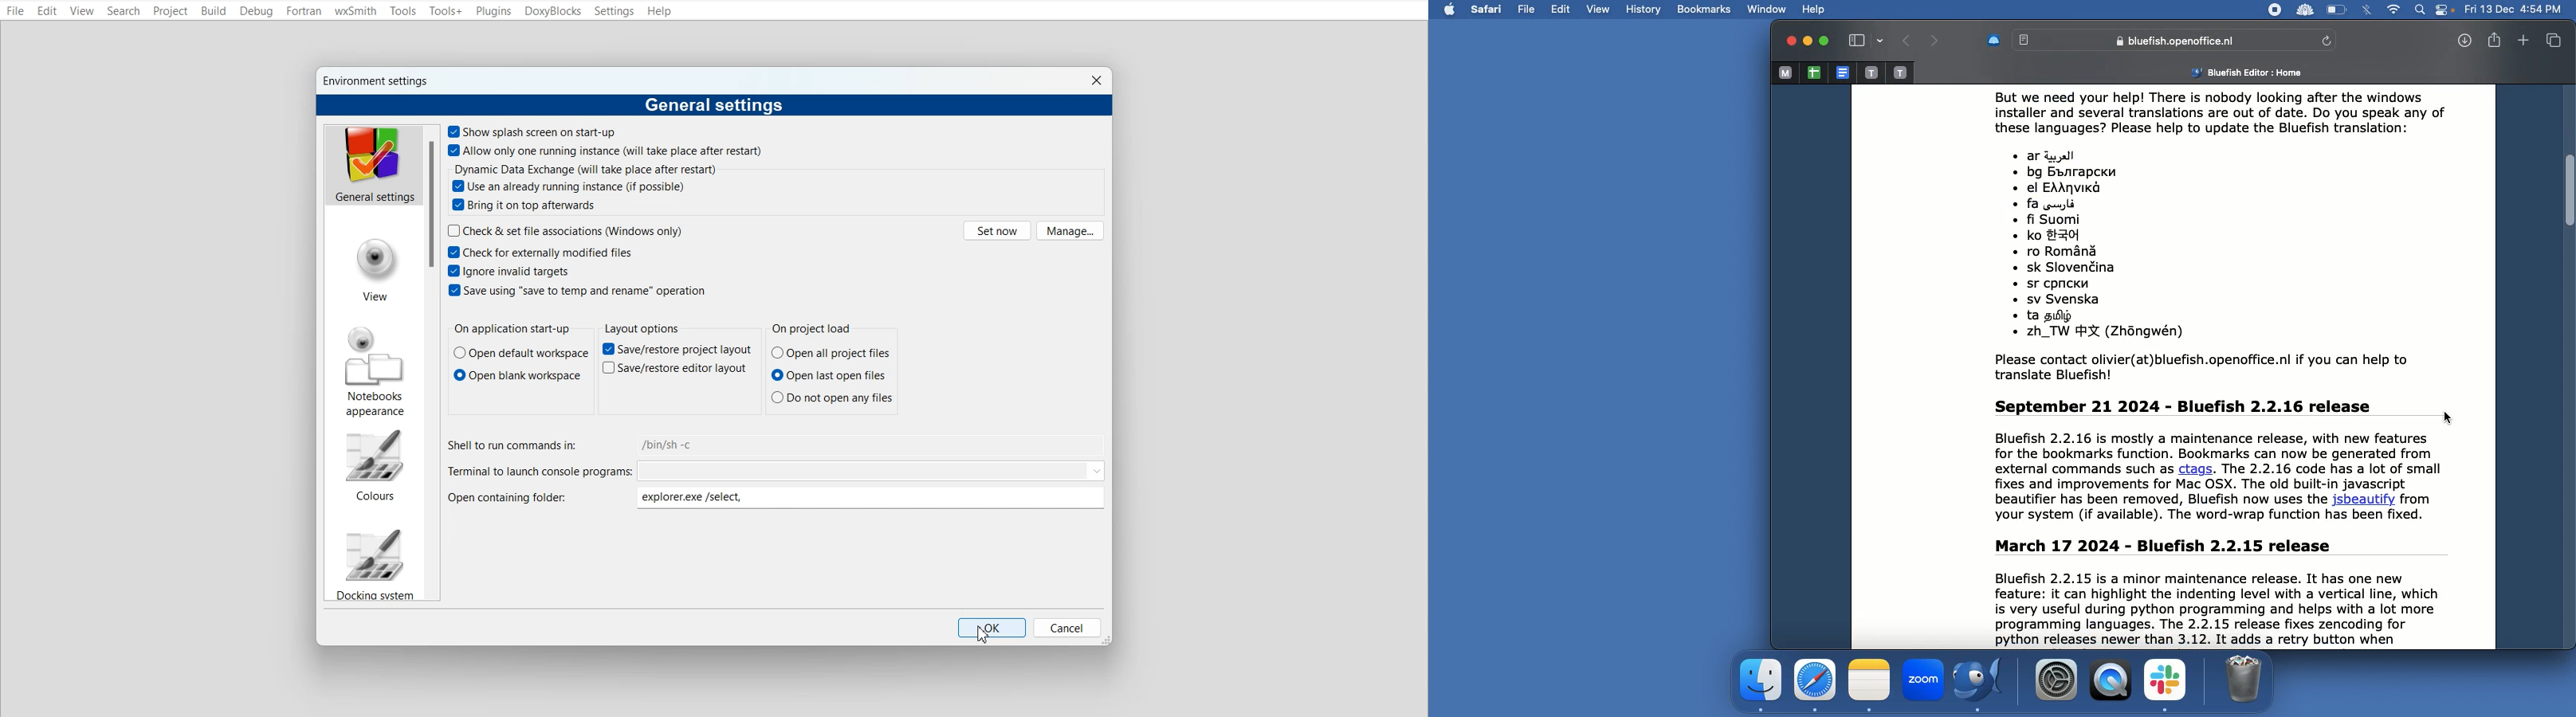  I want to click on Bluefish, so click(1985, 680).